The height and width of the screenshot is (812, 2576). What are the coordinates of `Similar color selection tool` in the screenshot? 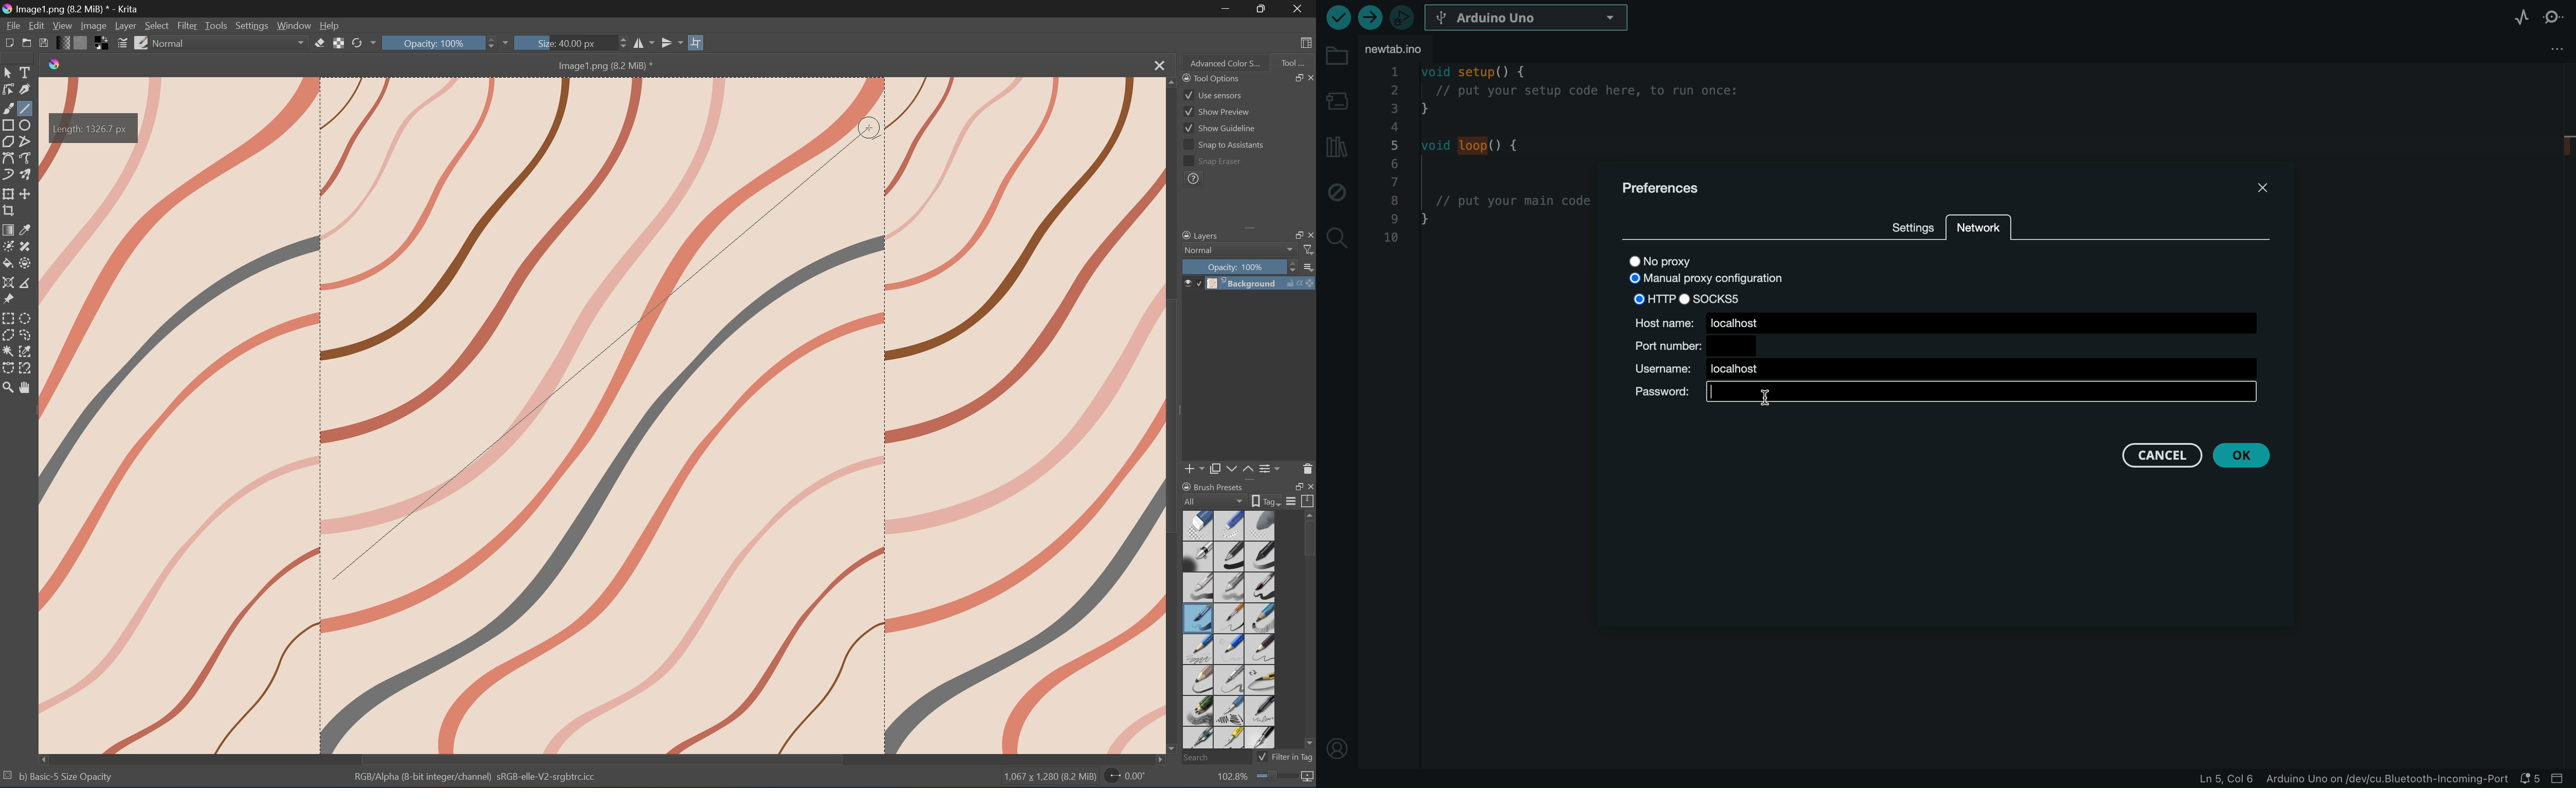 It's located at (26, 351).